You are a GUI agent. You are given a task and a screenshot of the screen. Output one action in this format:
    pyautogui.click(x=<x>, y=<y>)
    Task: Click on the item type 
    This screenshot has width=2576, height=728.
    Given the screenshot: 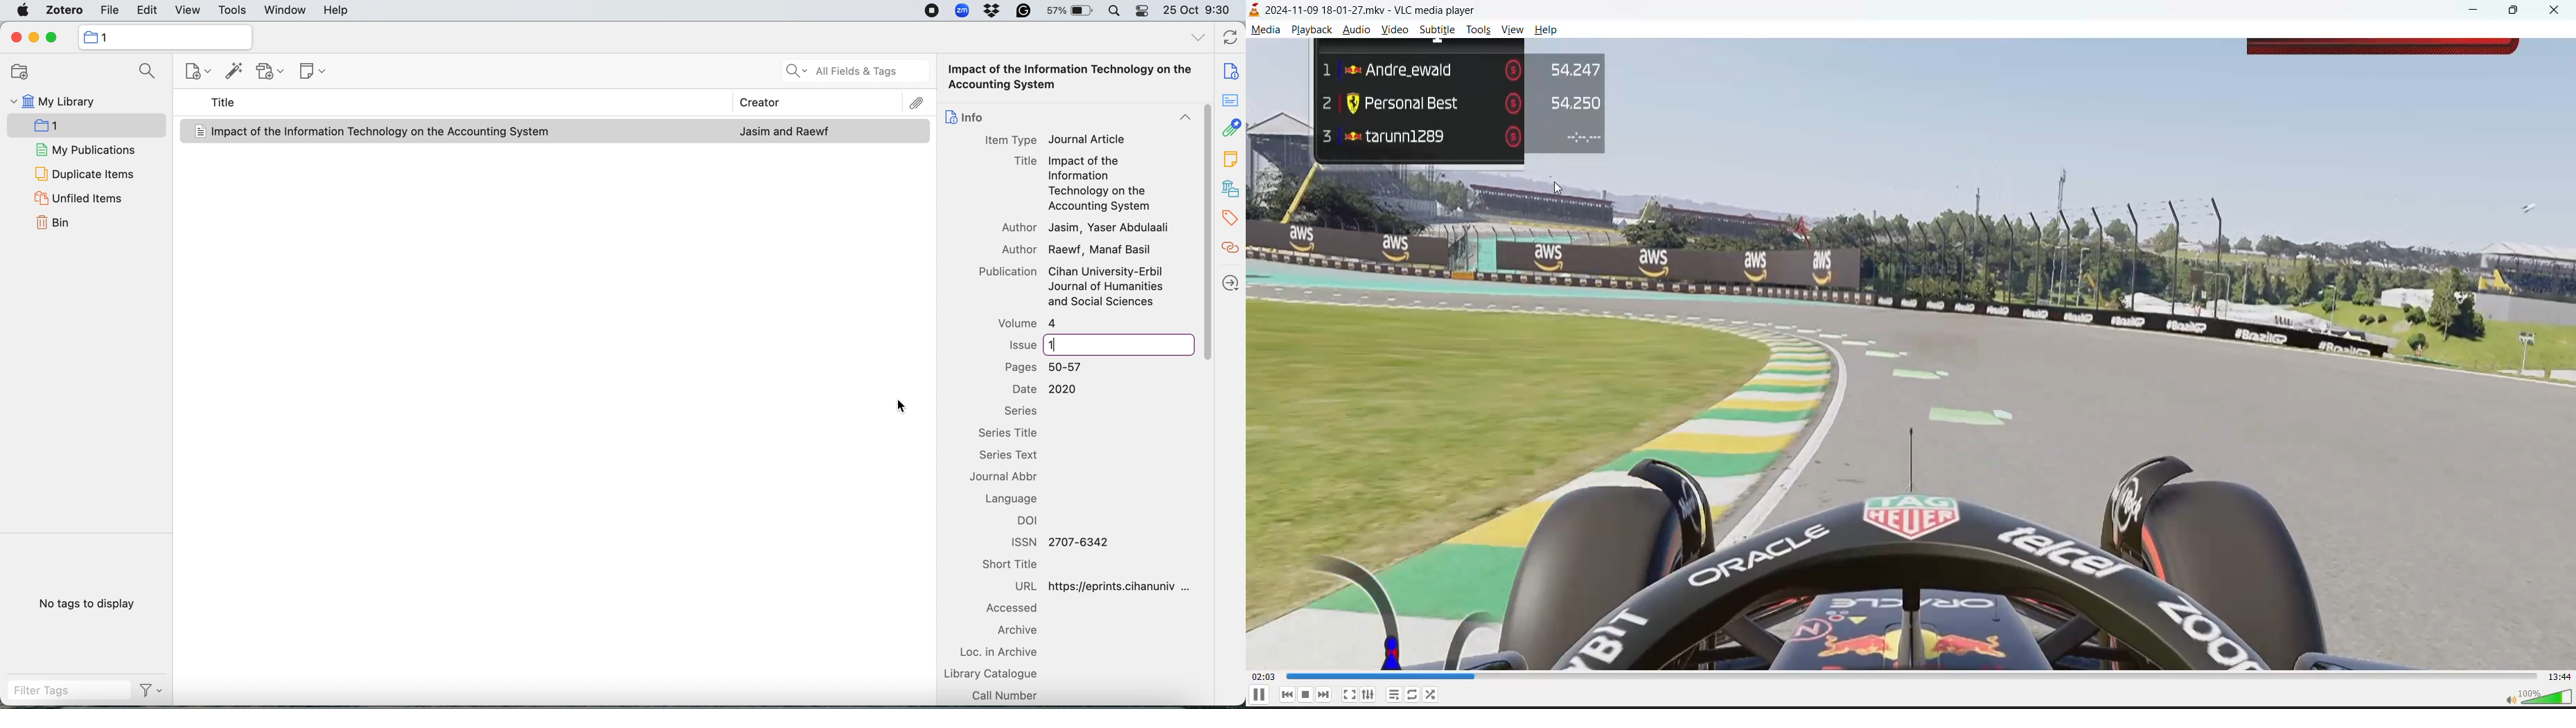 What is the action you would take?
    pyautogui.click(x=1009, y=139)
    